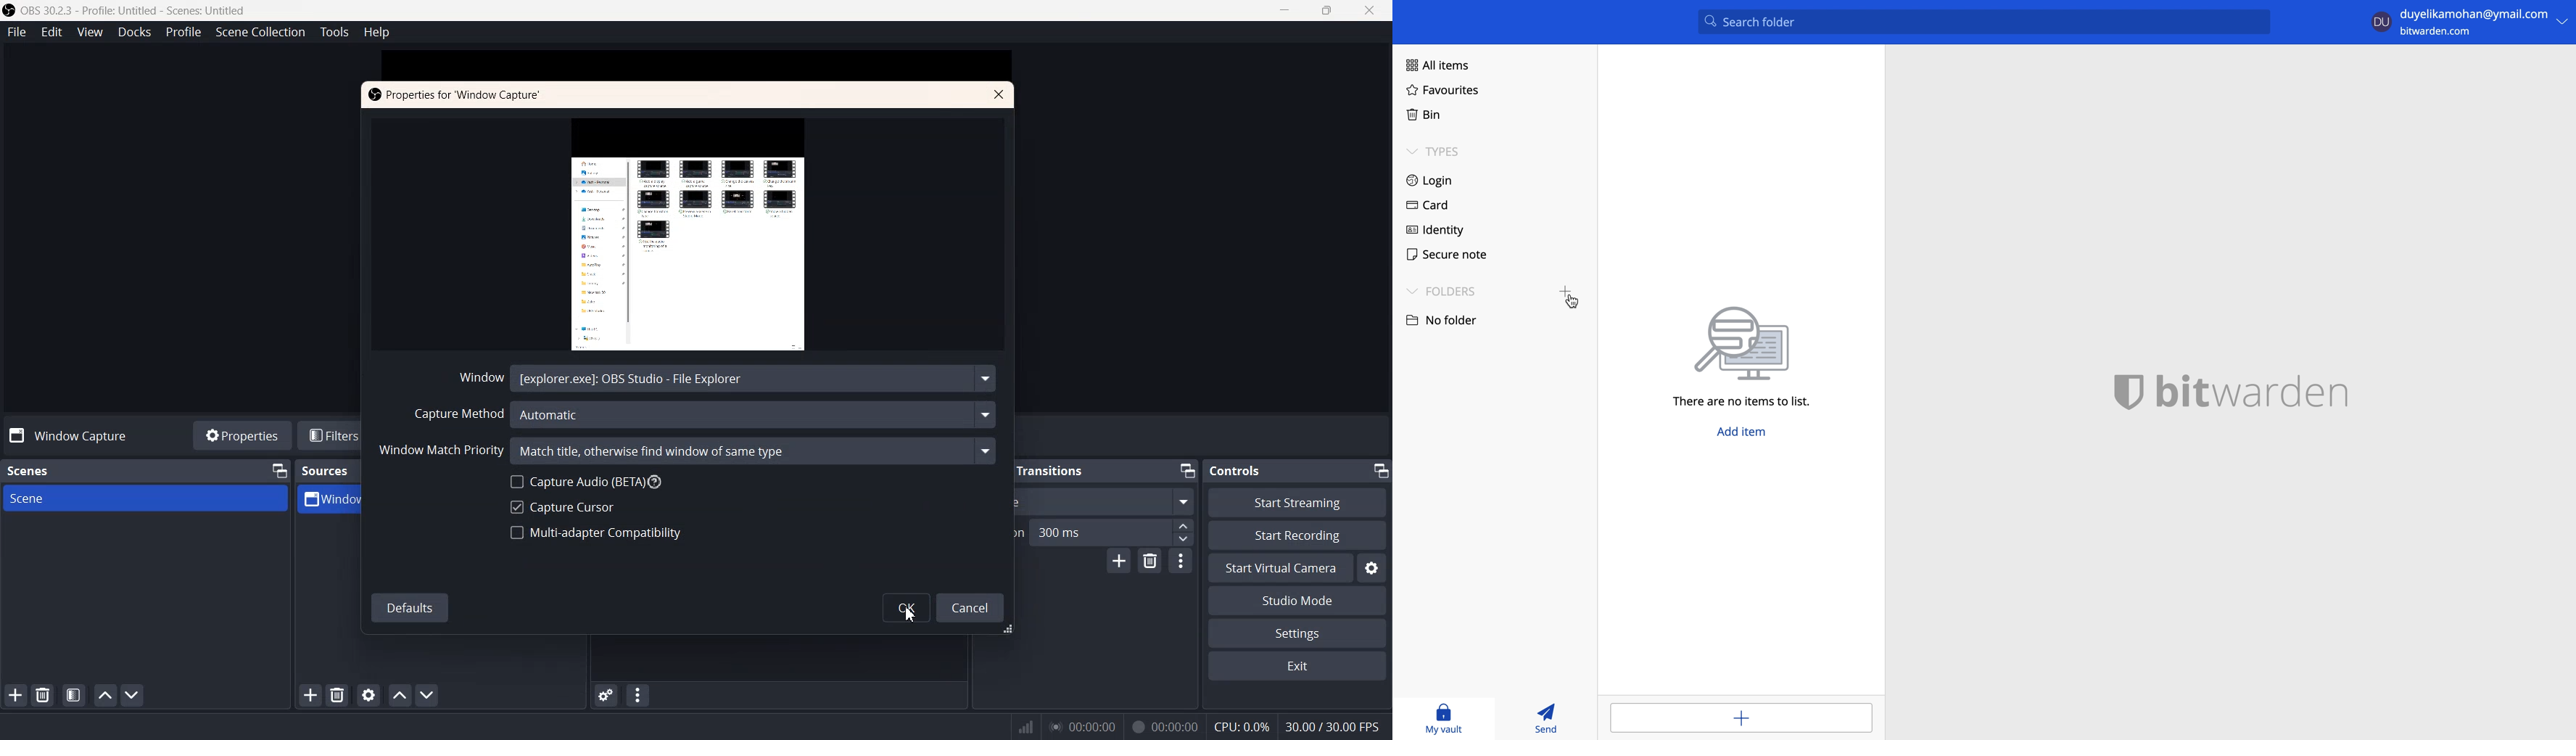  I want to click on secure note, so click(1443, 253).